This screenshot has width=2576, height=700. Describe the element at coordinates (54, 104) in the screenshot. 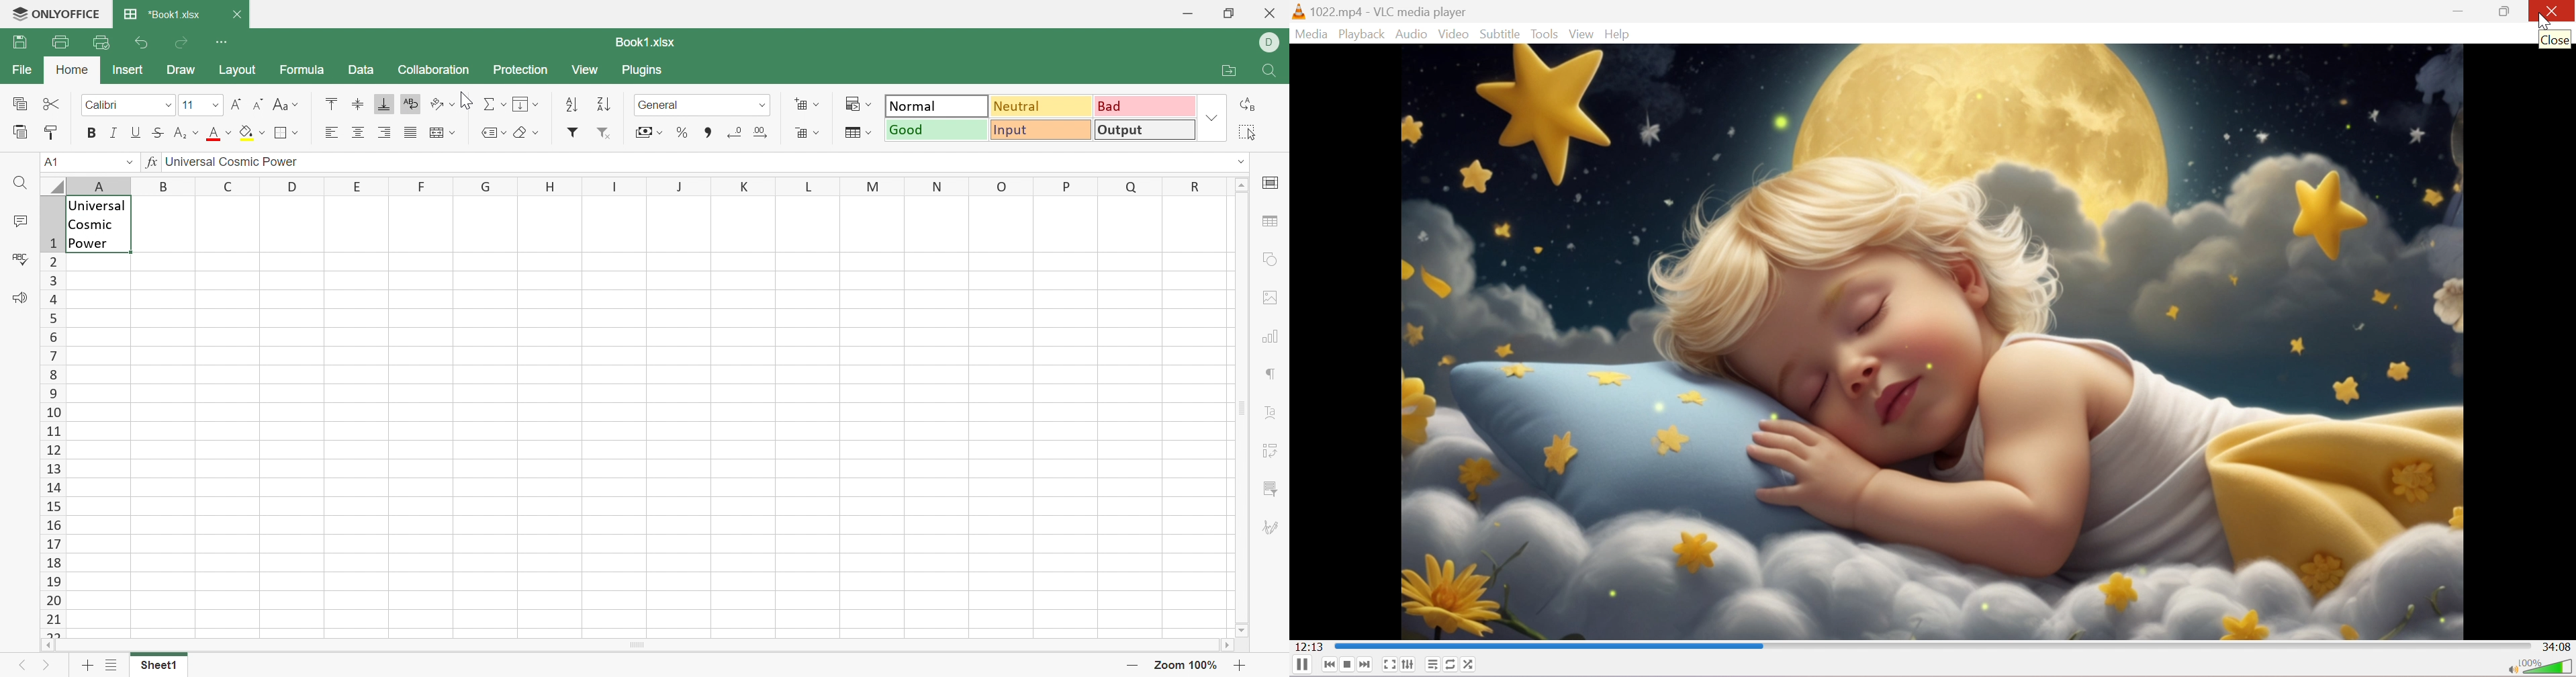

I see `Cut` at that location.